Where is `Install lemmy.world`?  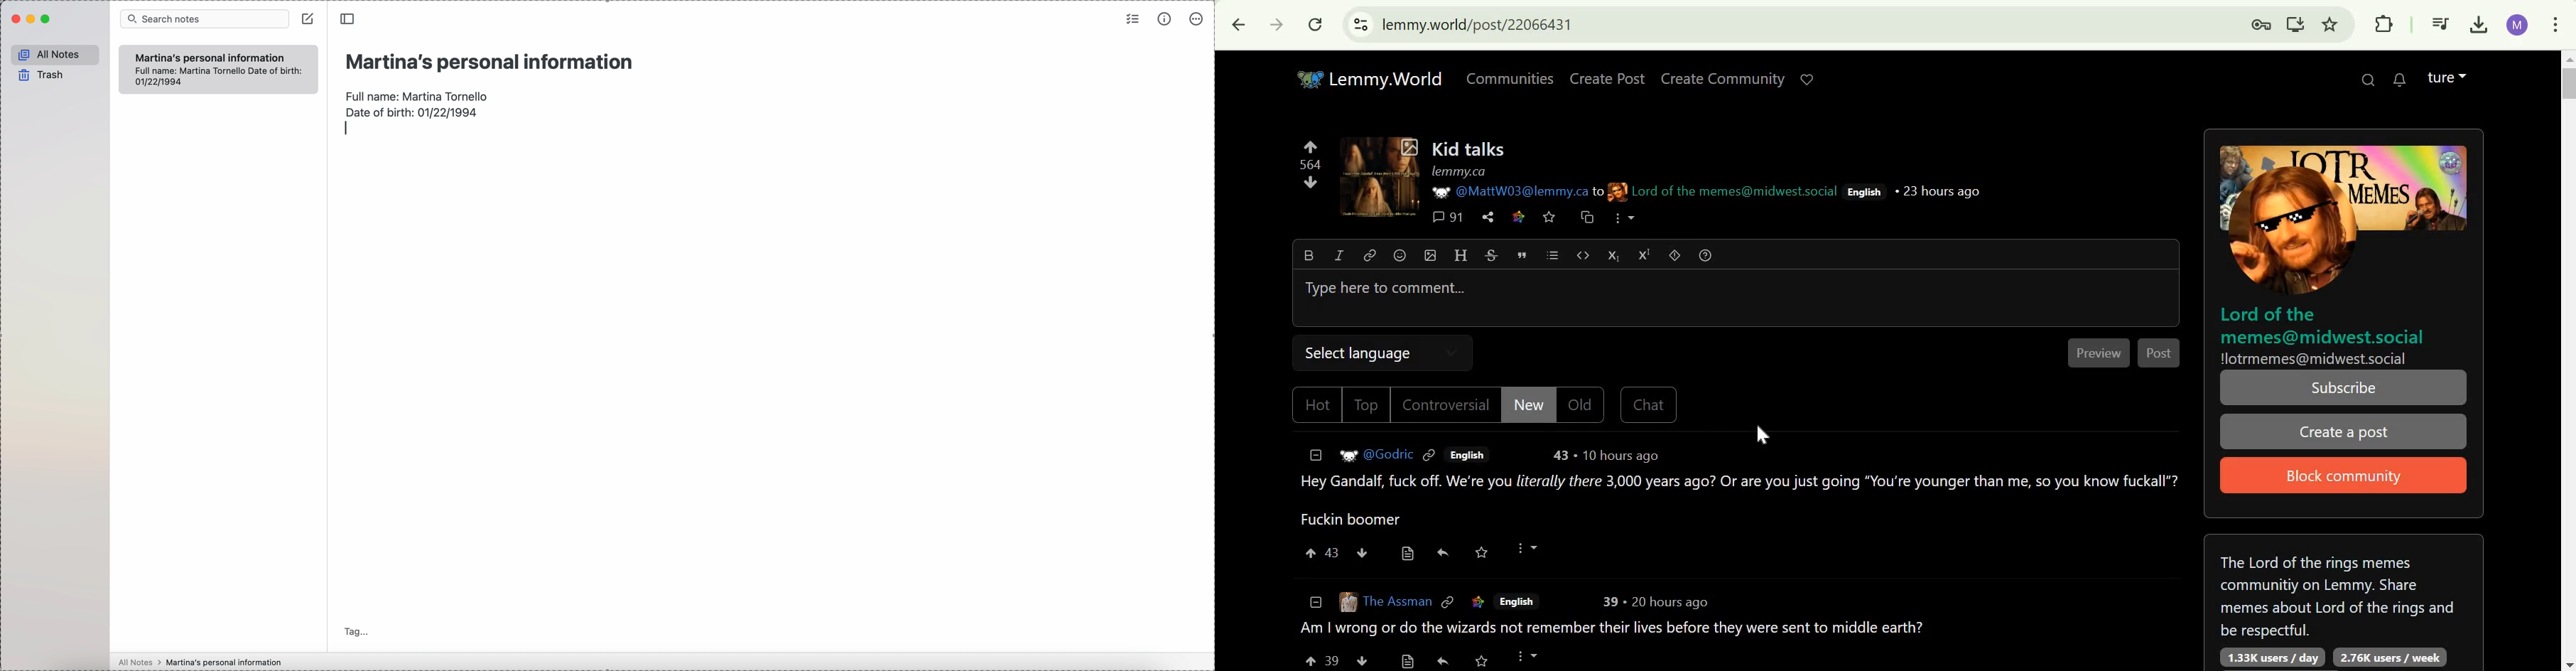 Install lemmy.world is located at coordinates (2294, 25).